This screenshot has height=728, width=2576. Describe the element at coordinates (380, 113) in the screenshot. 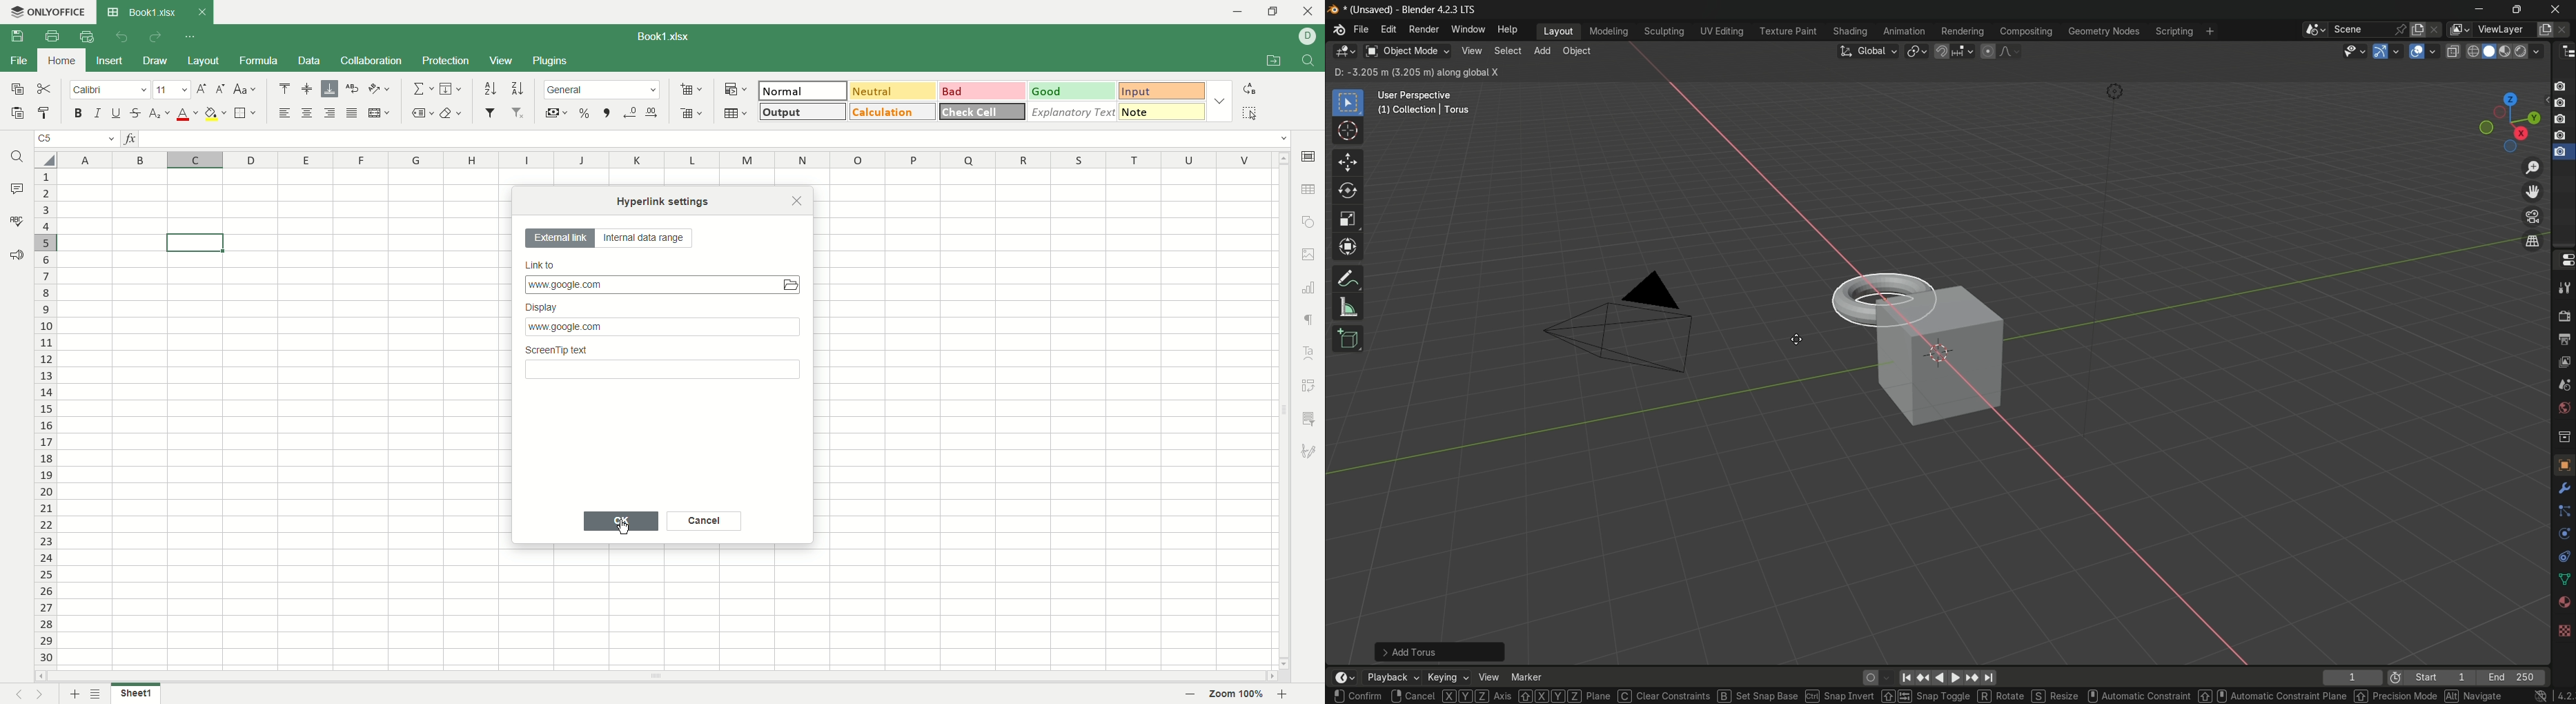

I see `merge and center` at that location.